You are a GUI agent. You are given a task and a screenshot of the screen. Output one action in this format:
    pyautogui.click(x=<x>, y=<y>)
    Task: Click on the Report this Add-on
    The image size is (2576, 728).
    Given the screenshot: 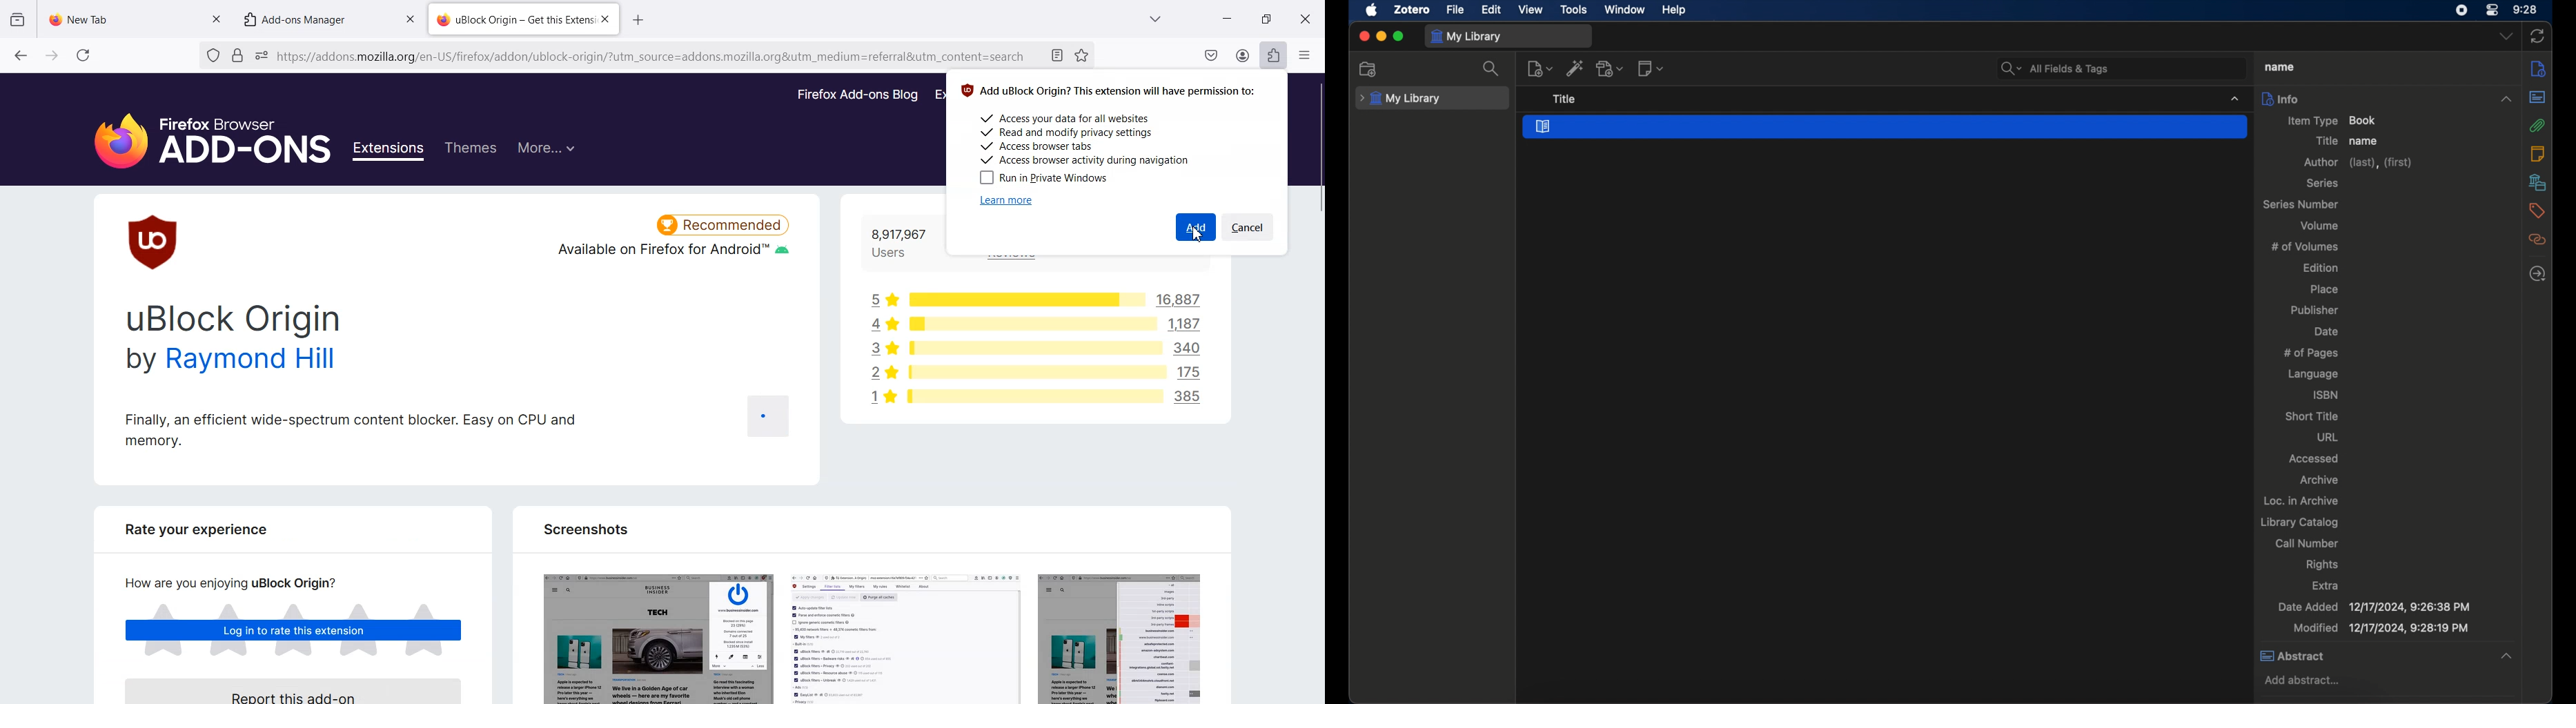 What is the action you would take?
    pyautogui.click(x=302, y=690)
    